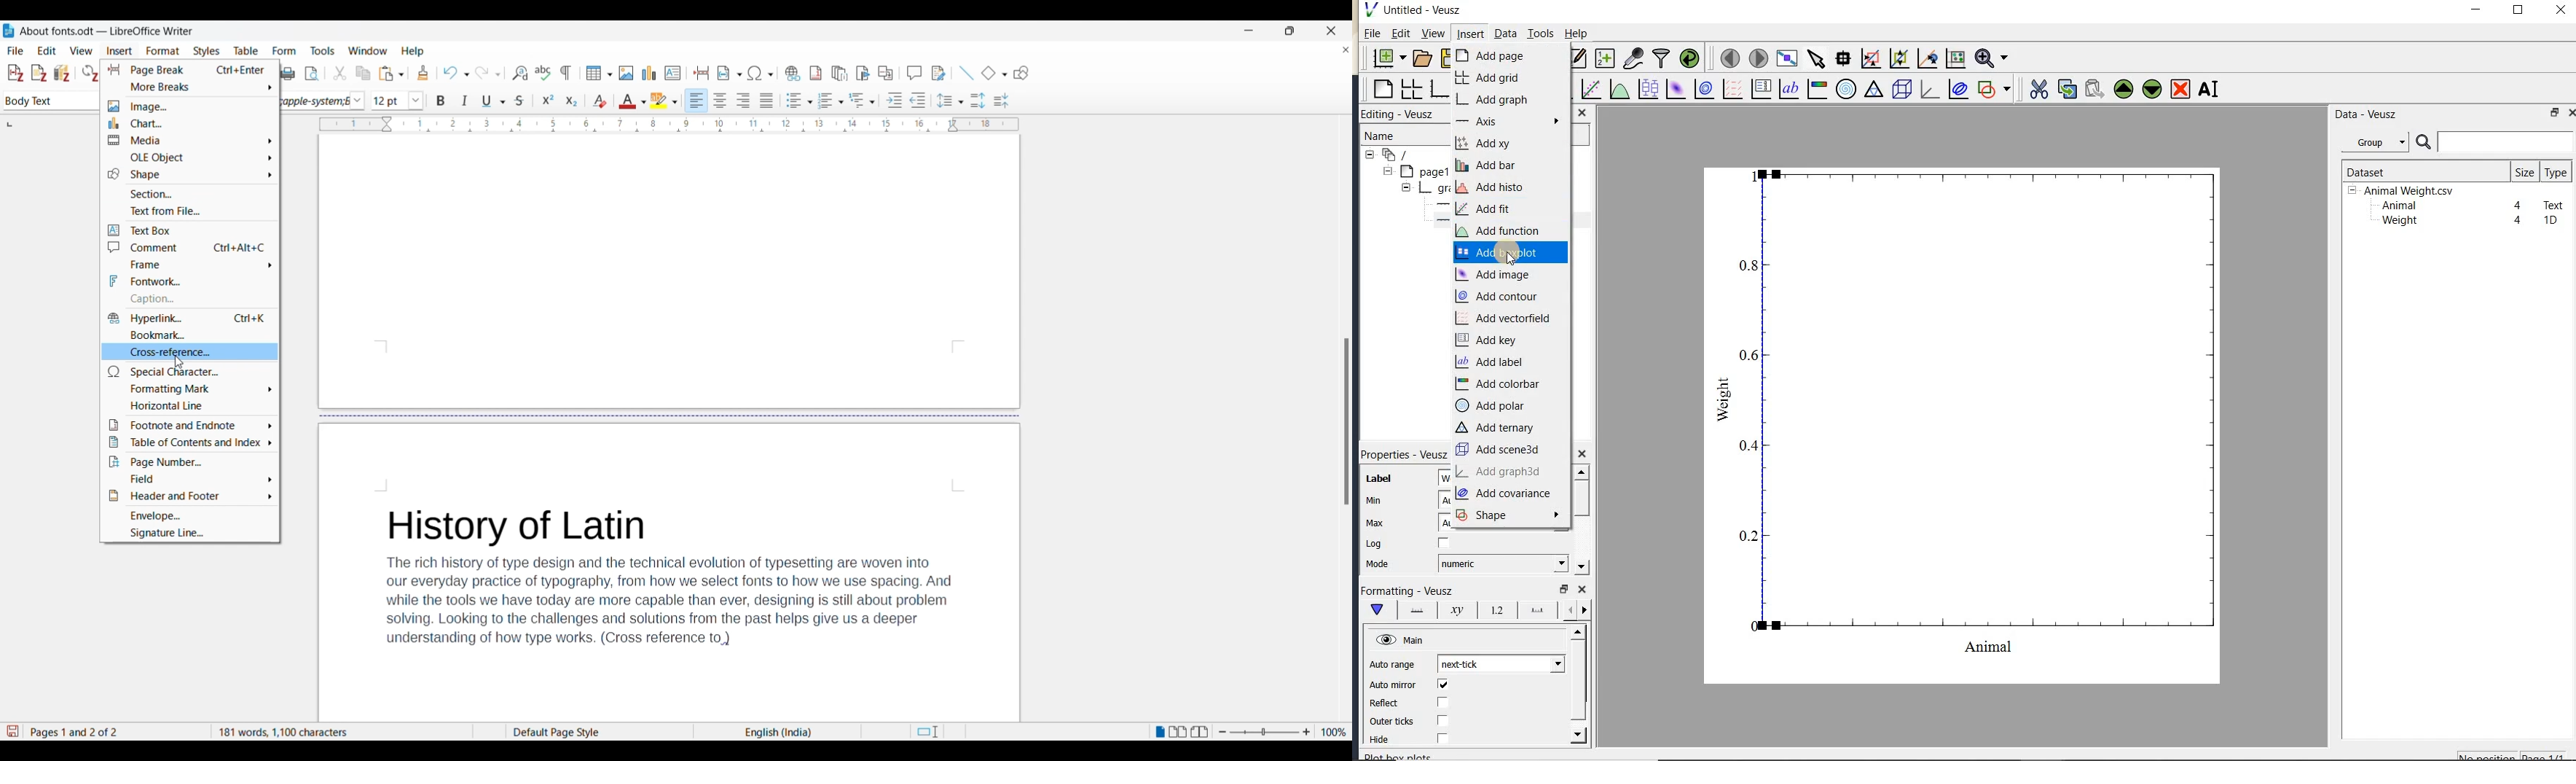  I want to click on add boxplot, so click(1511, 251).